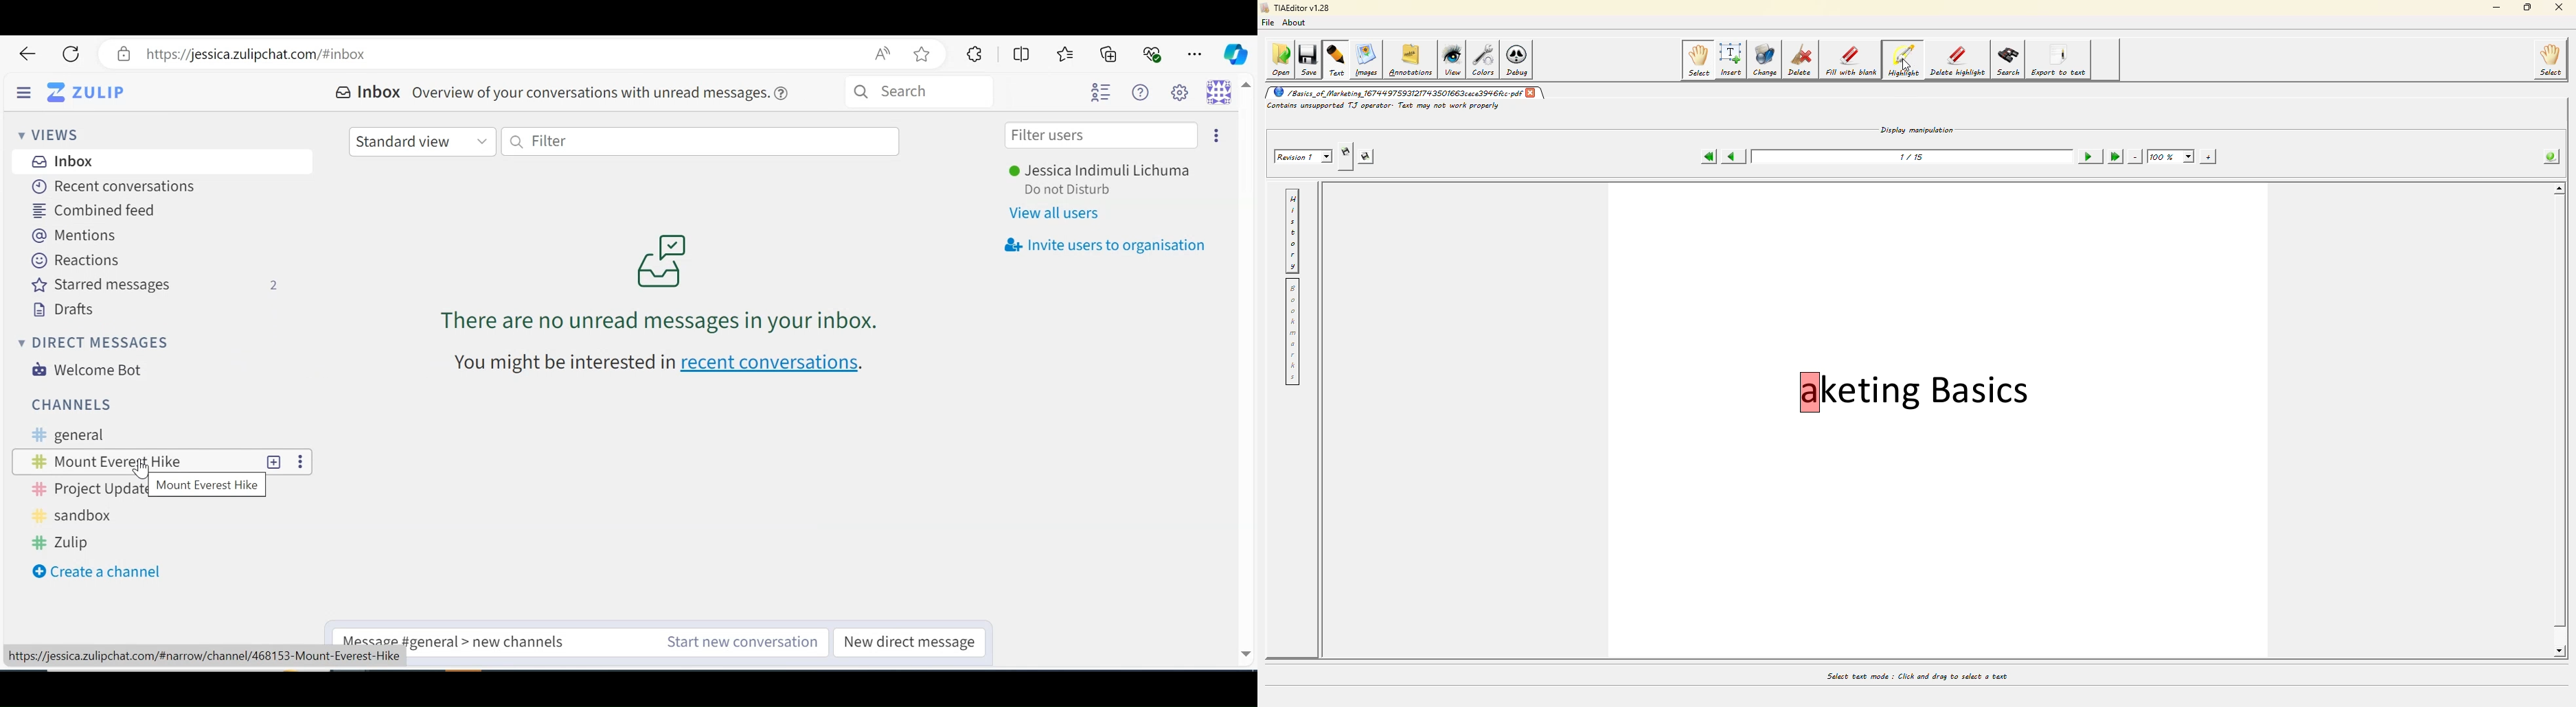 The width and height of the screenshot is (2576, 728). What do you see at coordinates (1221, 93) in the screenshot?
I see `Personal menu` at bounding box center [1221, 93].